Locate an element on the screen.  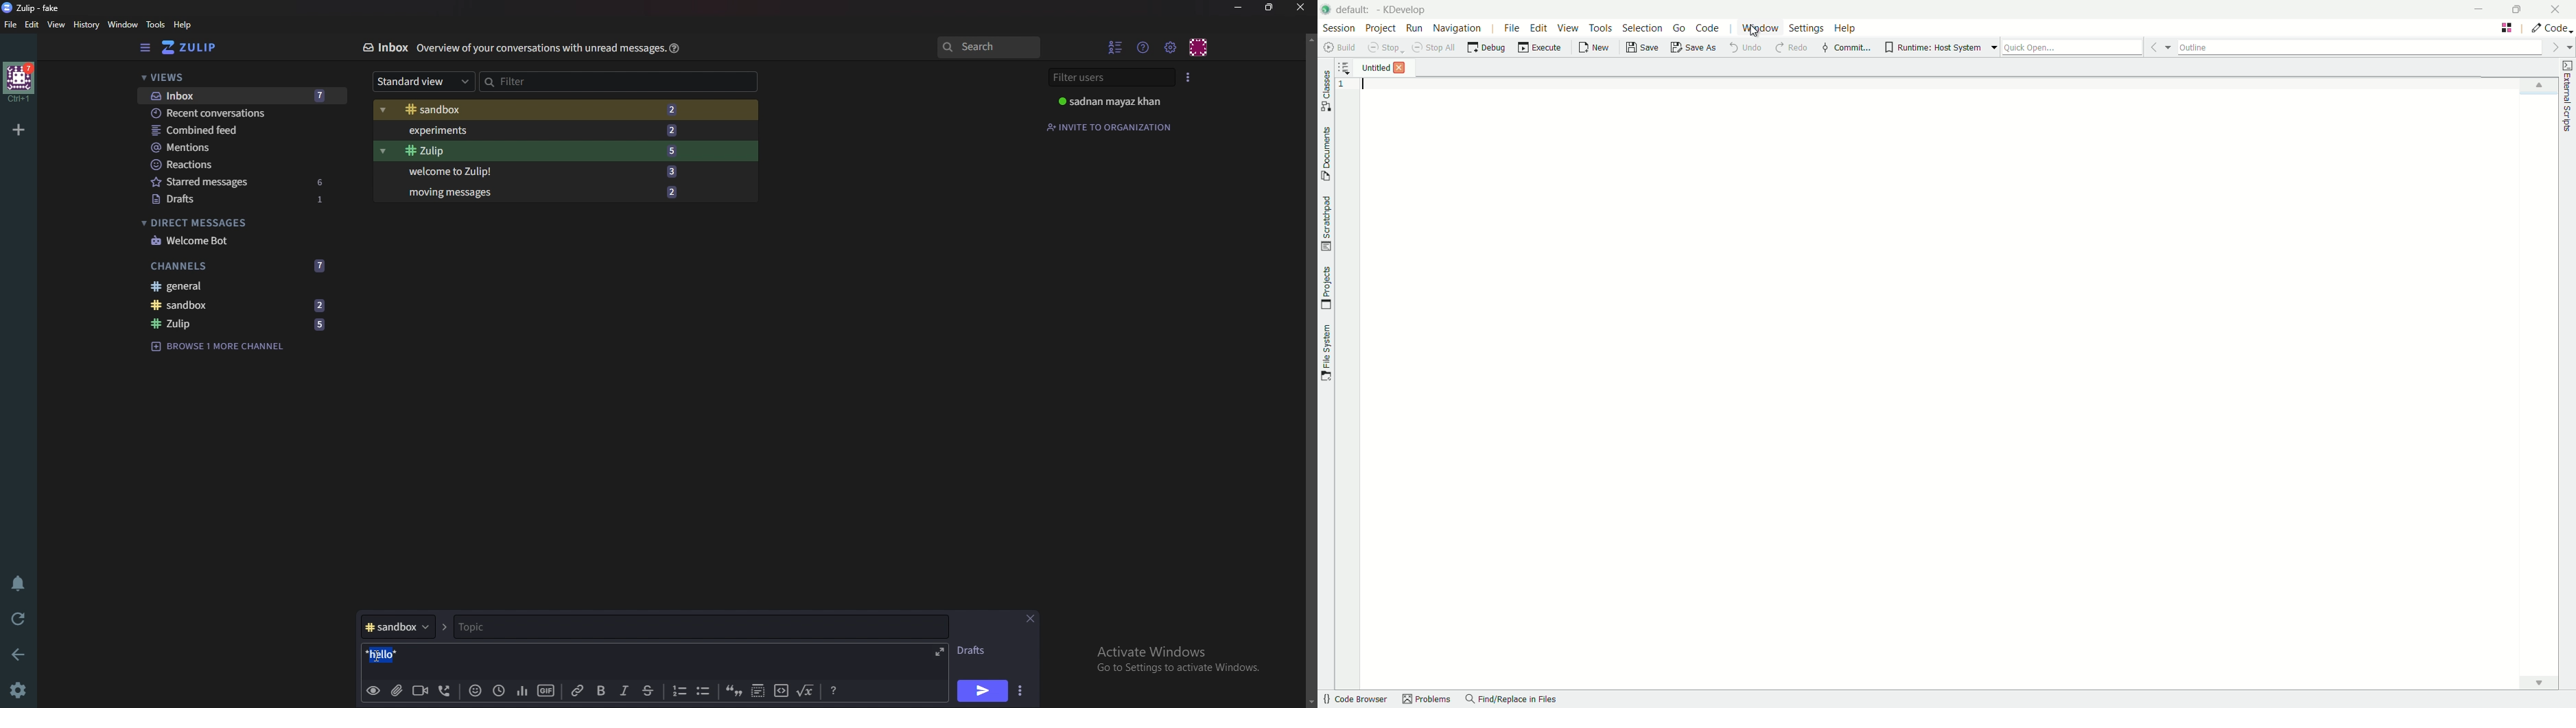
Window is located at coordinates (124, 24).